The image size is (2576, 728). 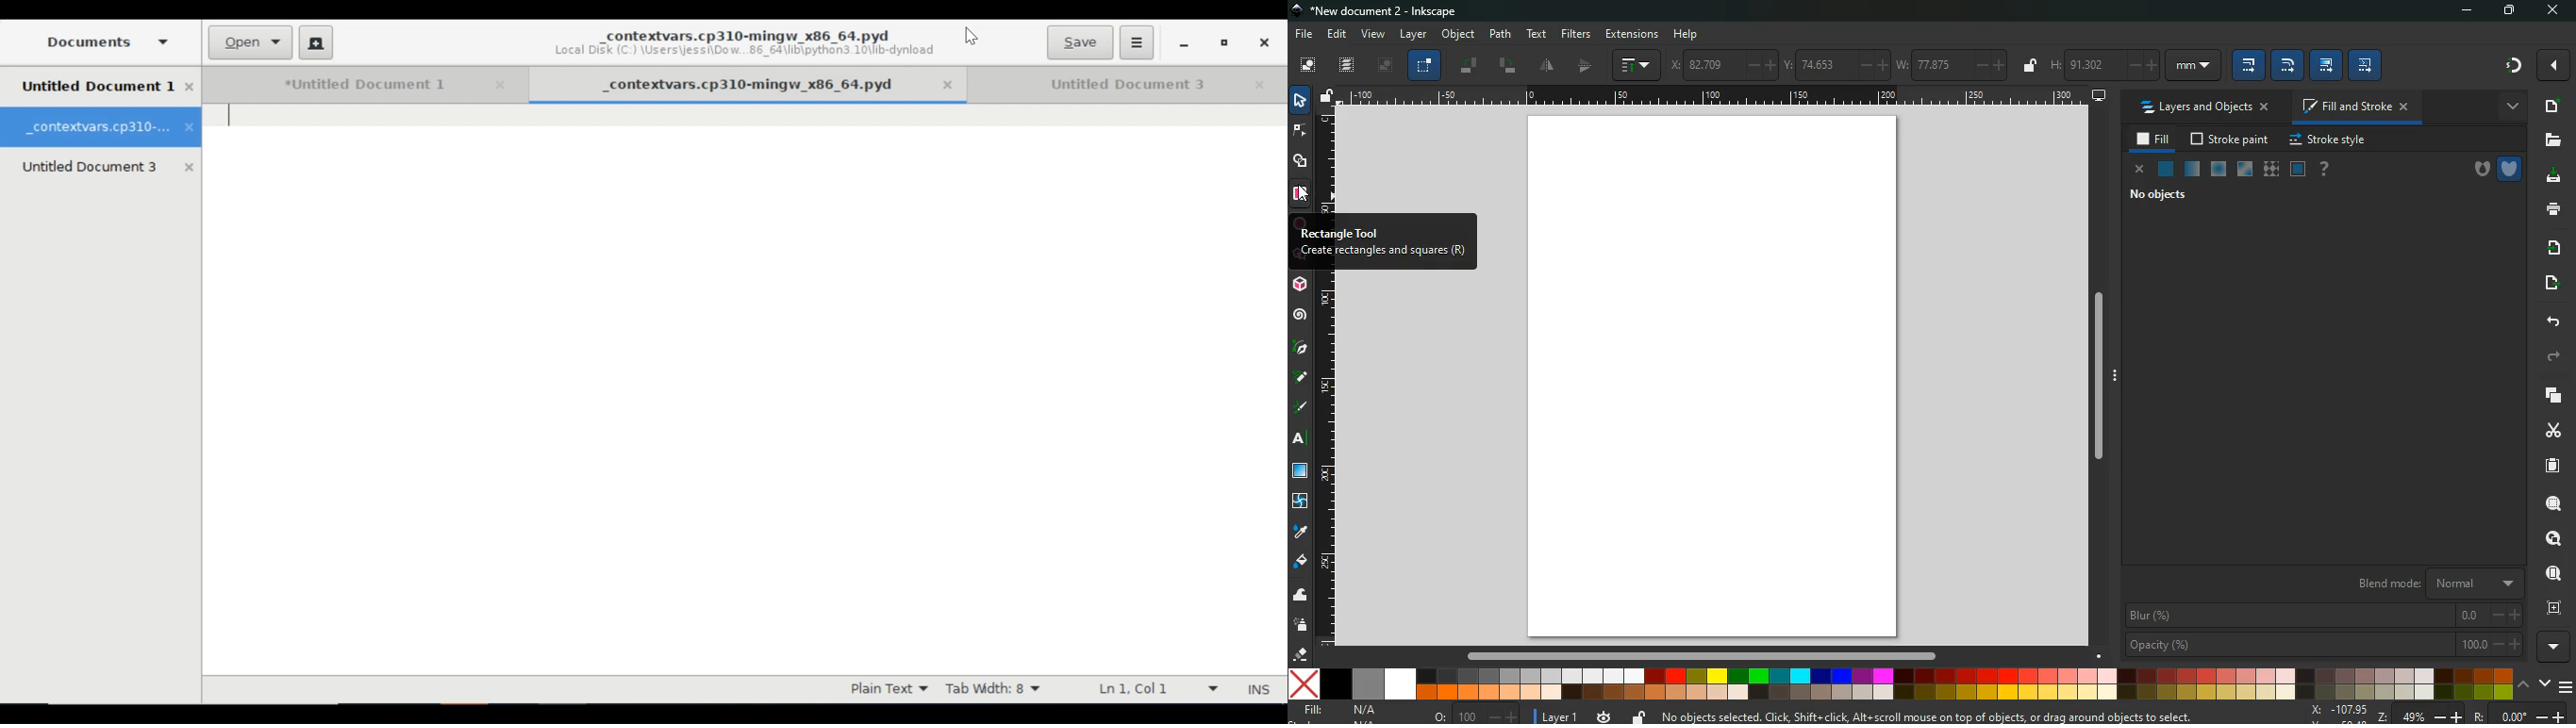 I want to click on texture, so click(x=2270, y=170).